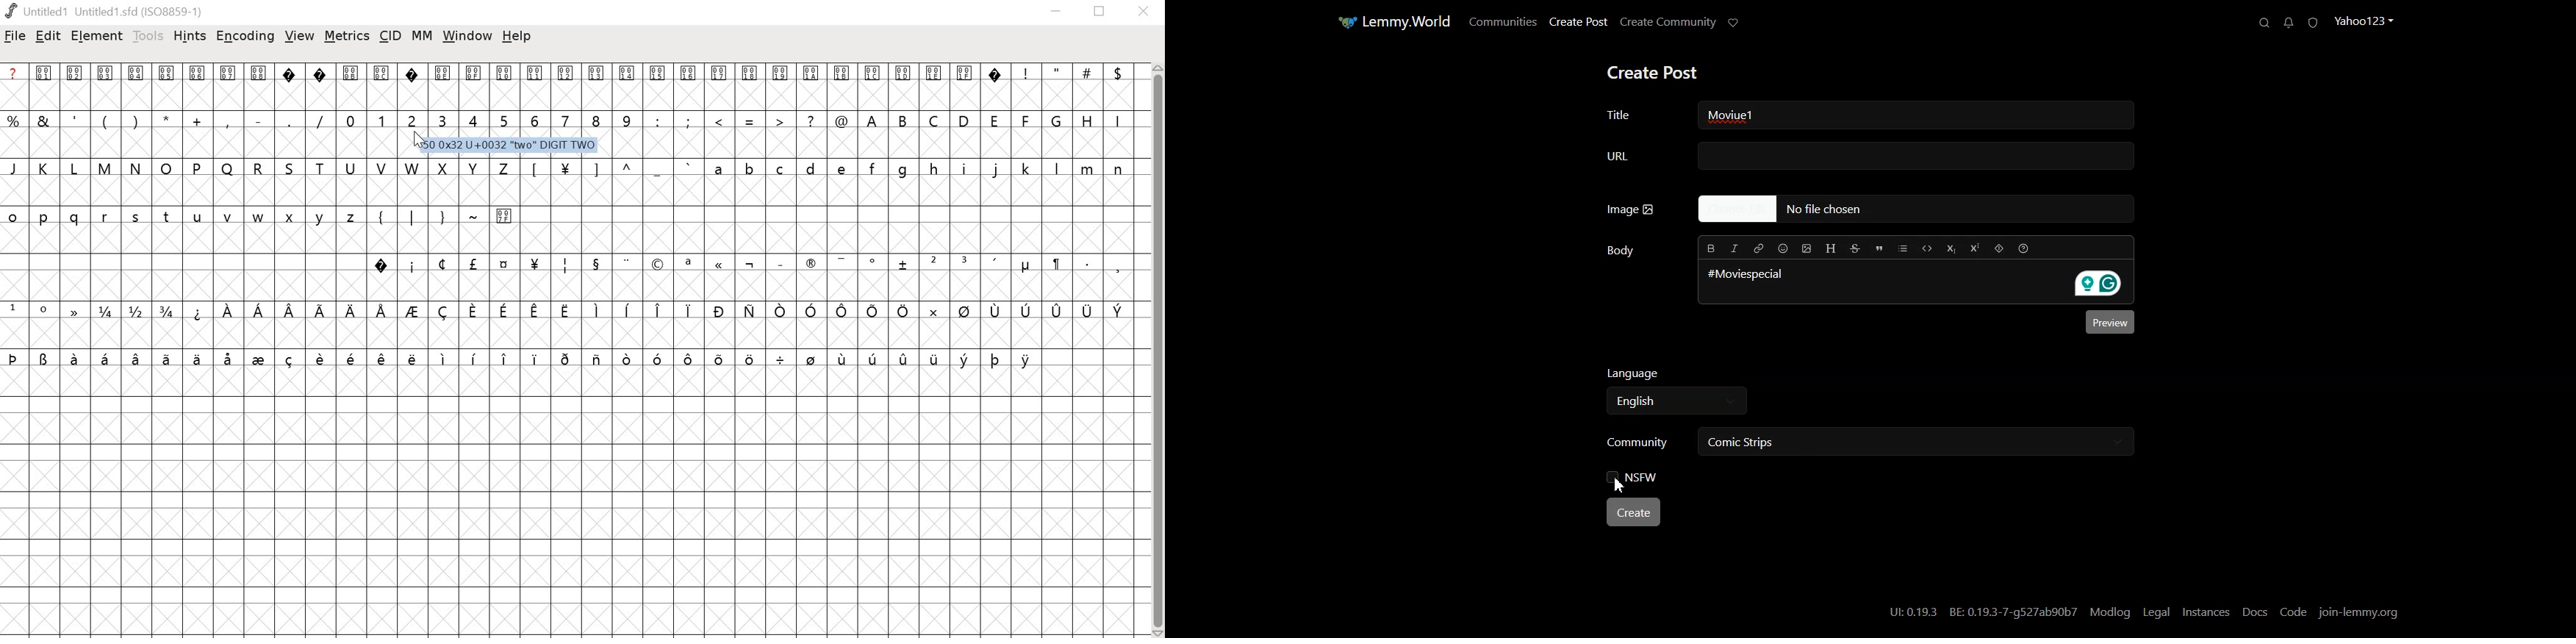 The height and width of the screenshot is (644, 2576). I want to click on Profile, so click(2365, 21).